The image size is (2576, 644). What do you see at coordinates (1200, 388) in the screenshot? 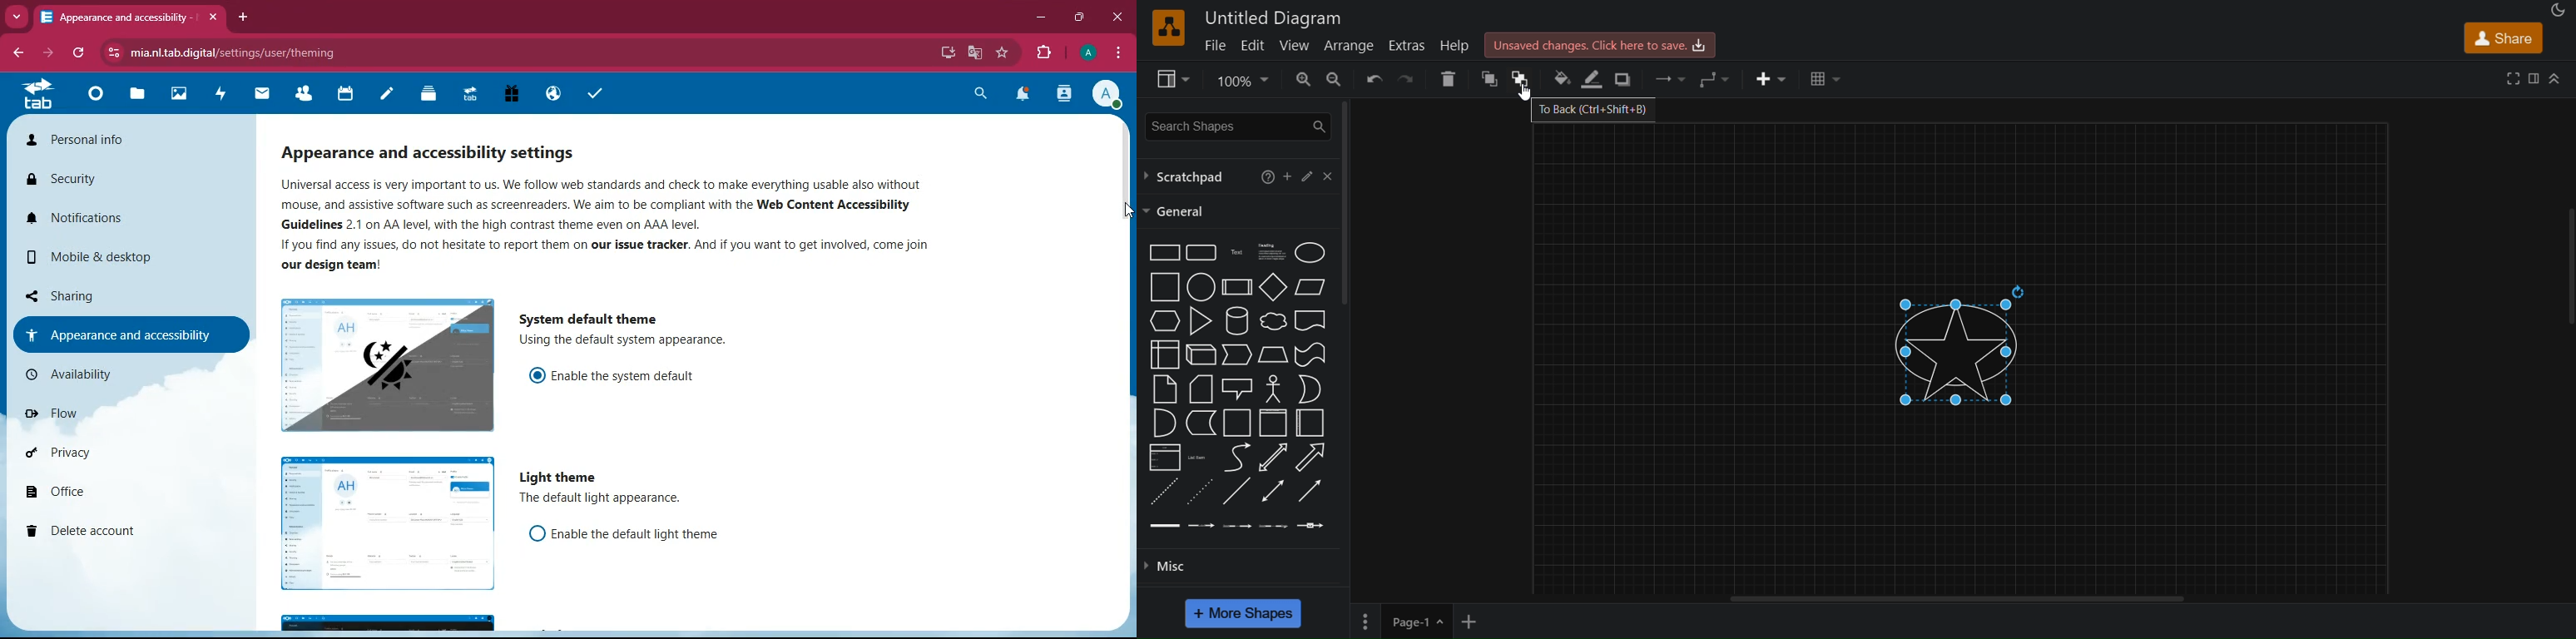
I see `card` at bounding box center [1200, 388].